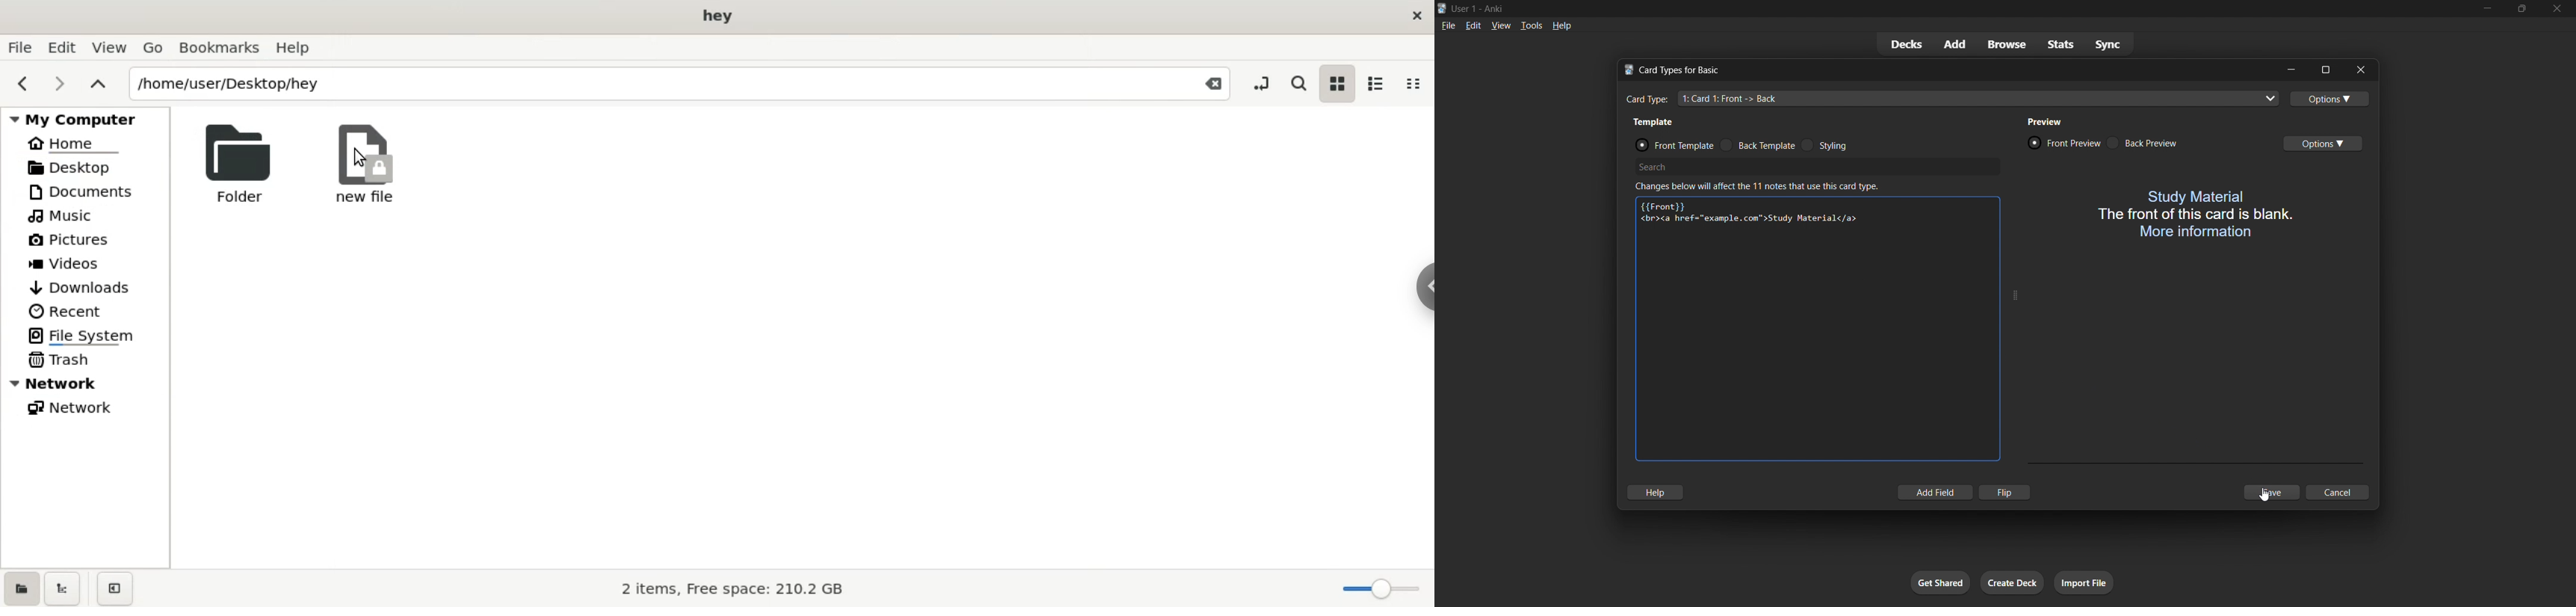  I want to click on front preview, so click(2062, 142).